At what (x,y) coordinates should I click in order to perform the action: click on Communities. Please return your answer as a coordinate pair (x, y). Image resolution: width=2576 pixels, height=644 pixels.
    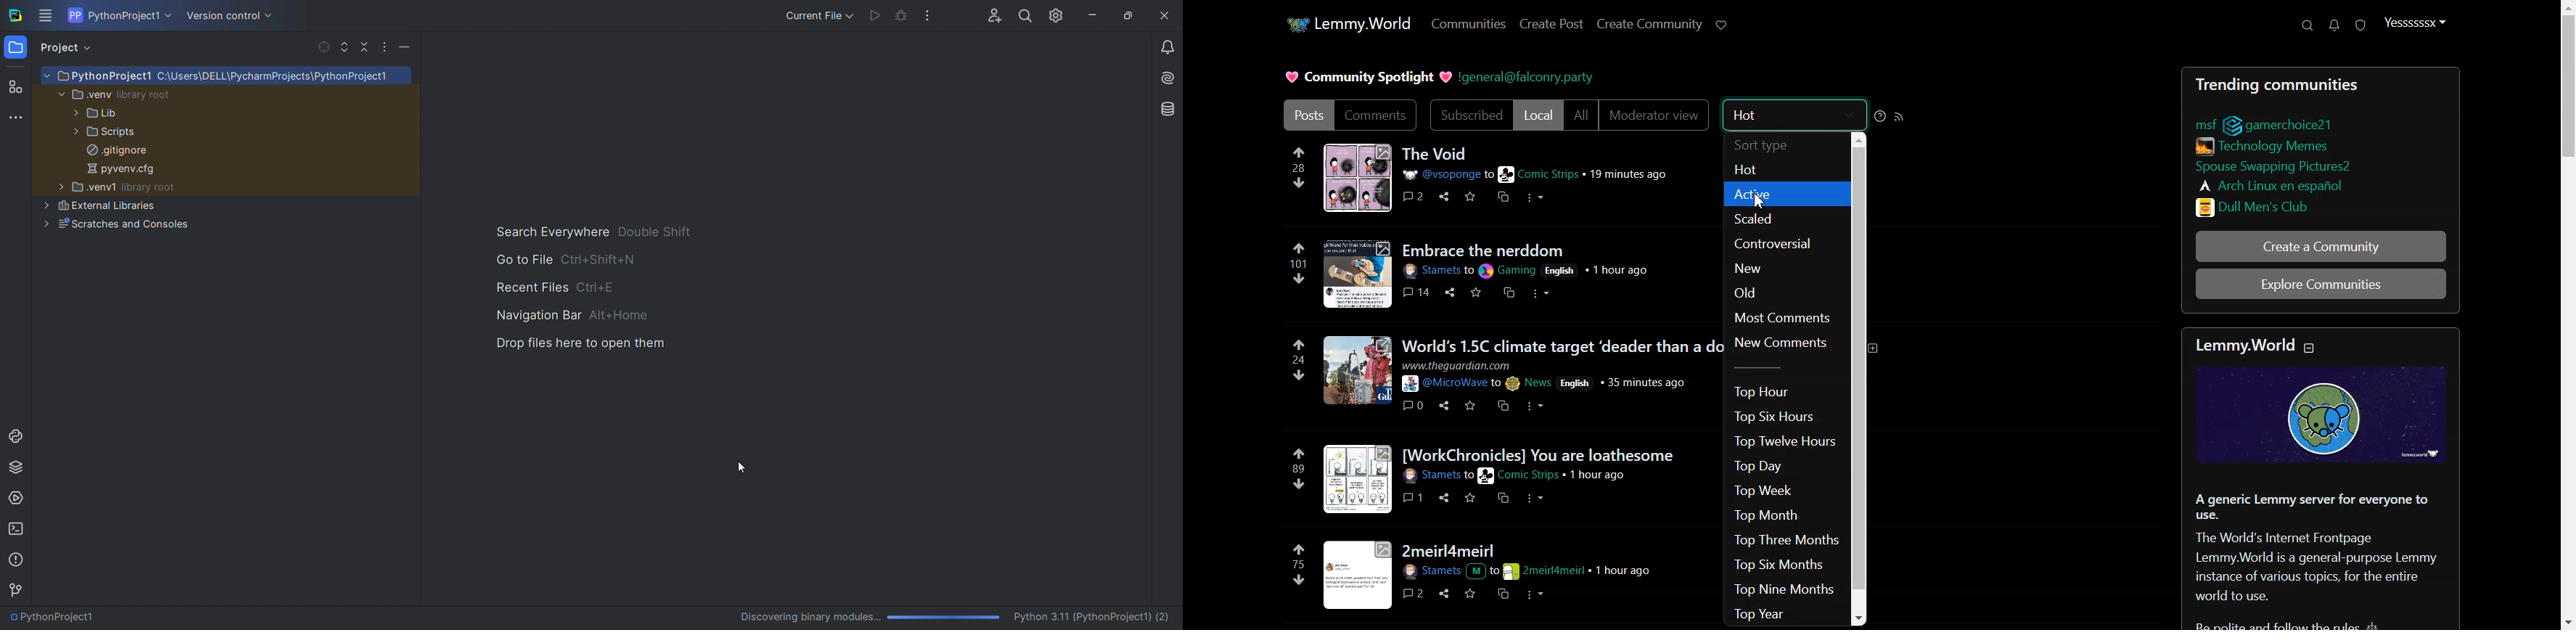
    Looking at the image, I should click on (1467, 24).